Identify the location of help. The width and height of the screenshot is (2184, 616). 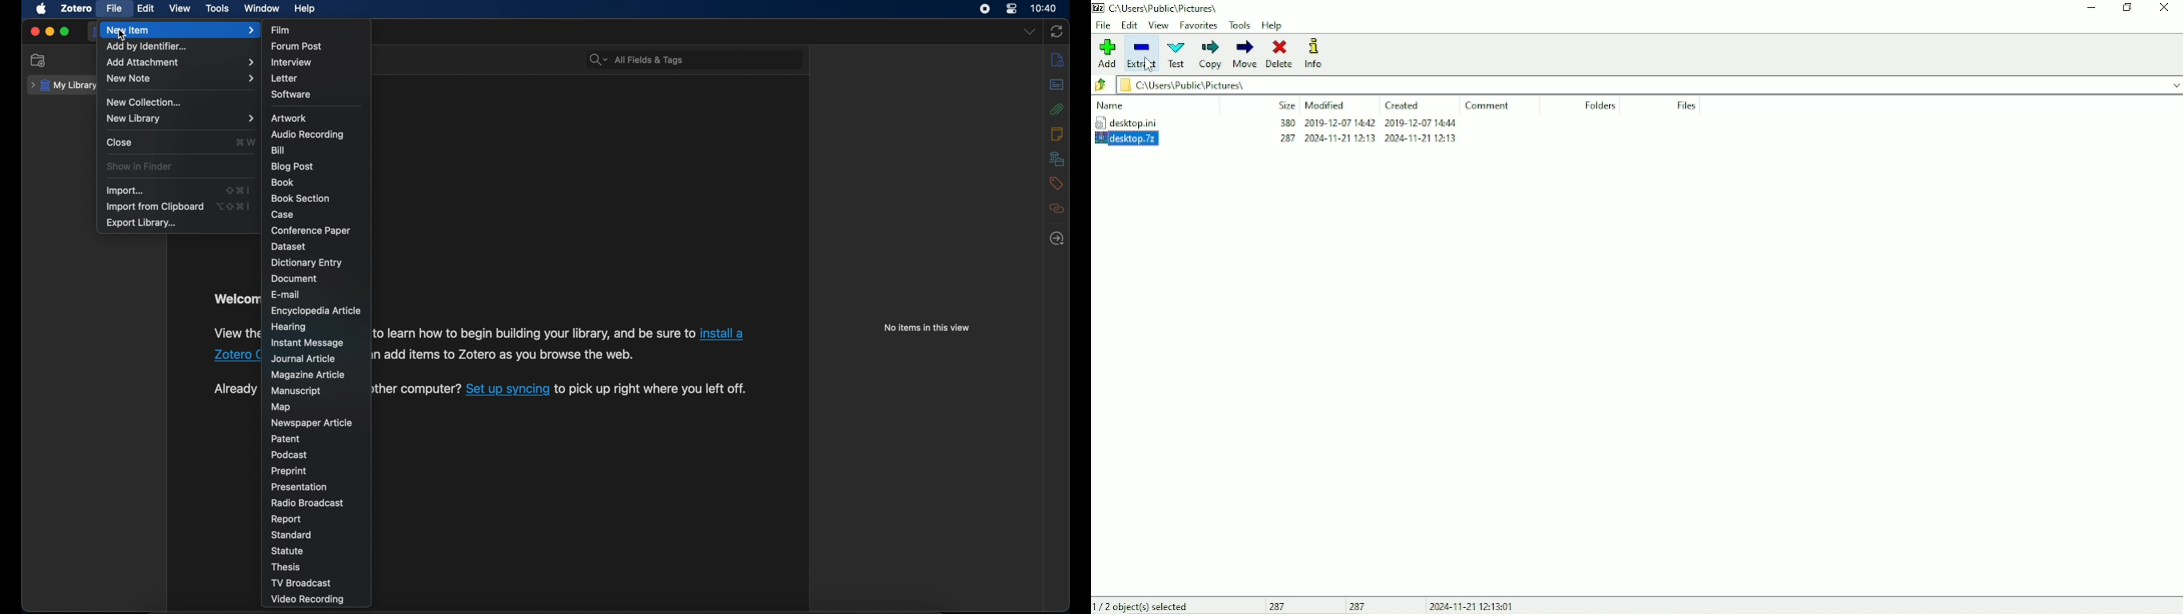
(305, 9).